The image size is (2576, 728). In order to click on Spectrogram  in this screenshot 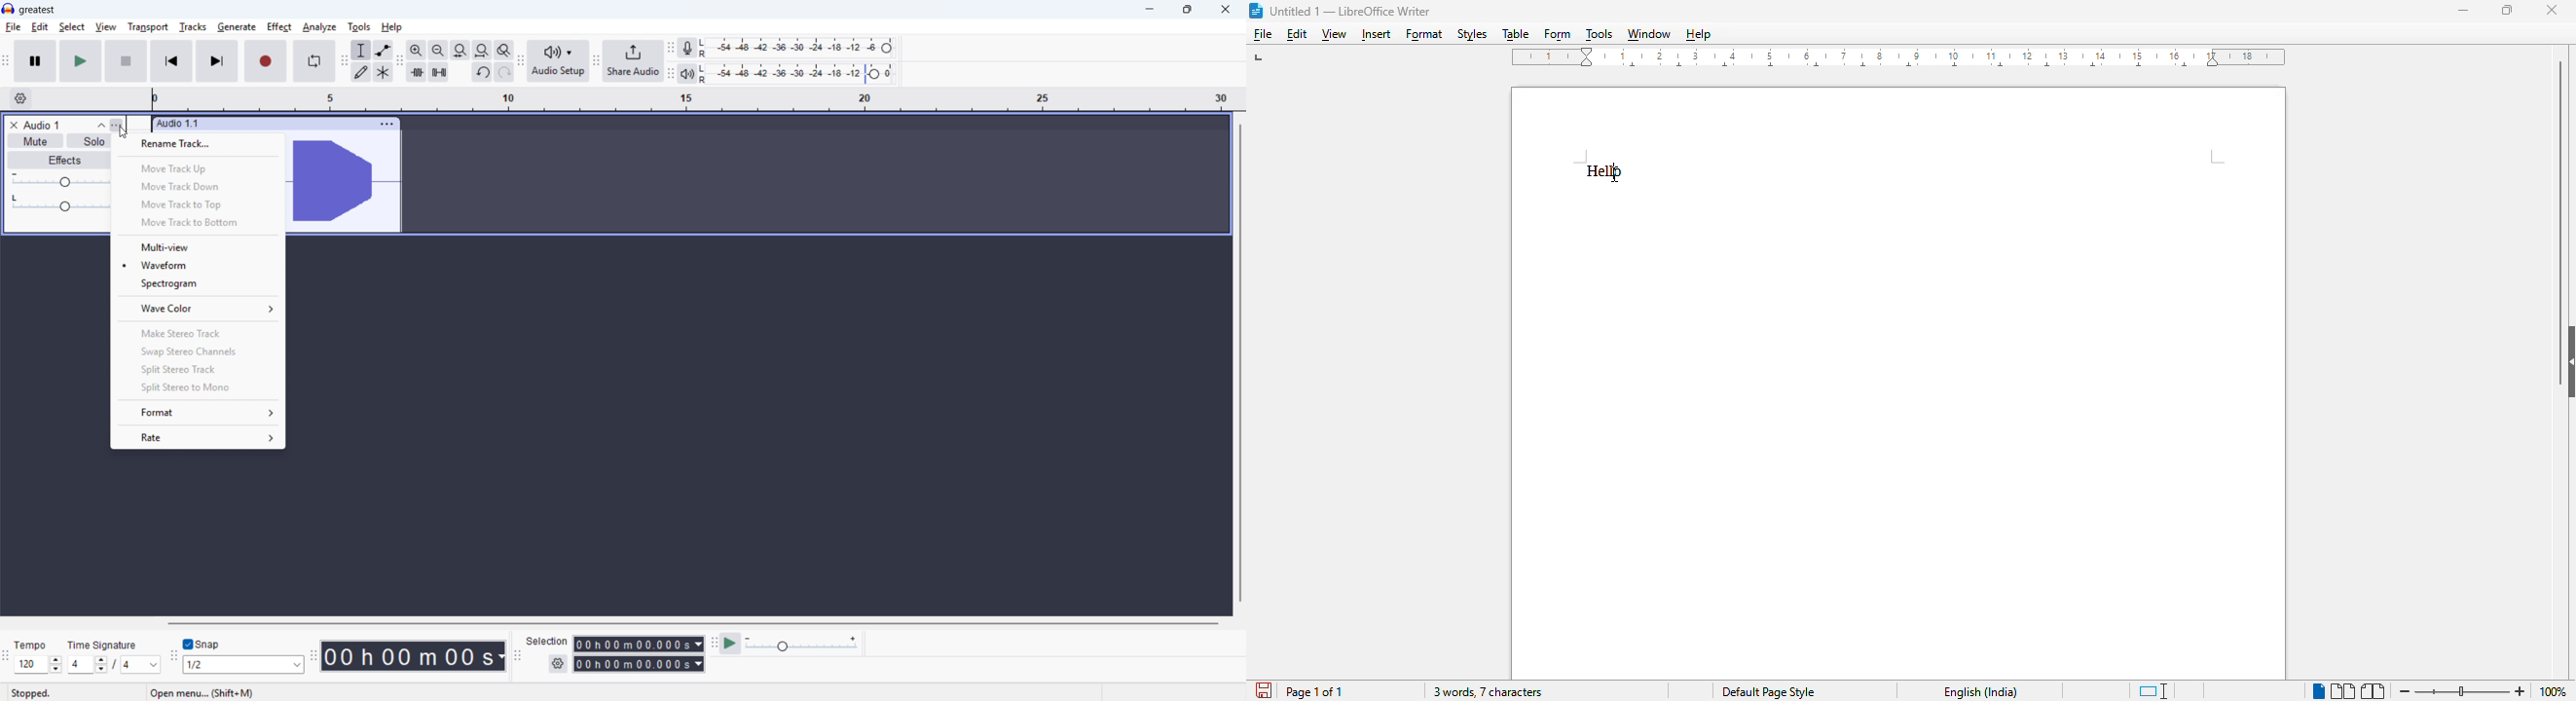, I will do `click(200, 283)`.